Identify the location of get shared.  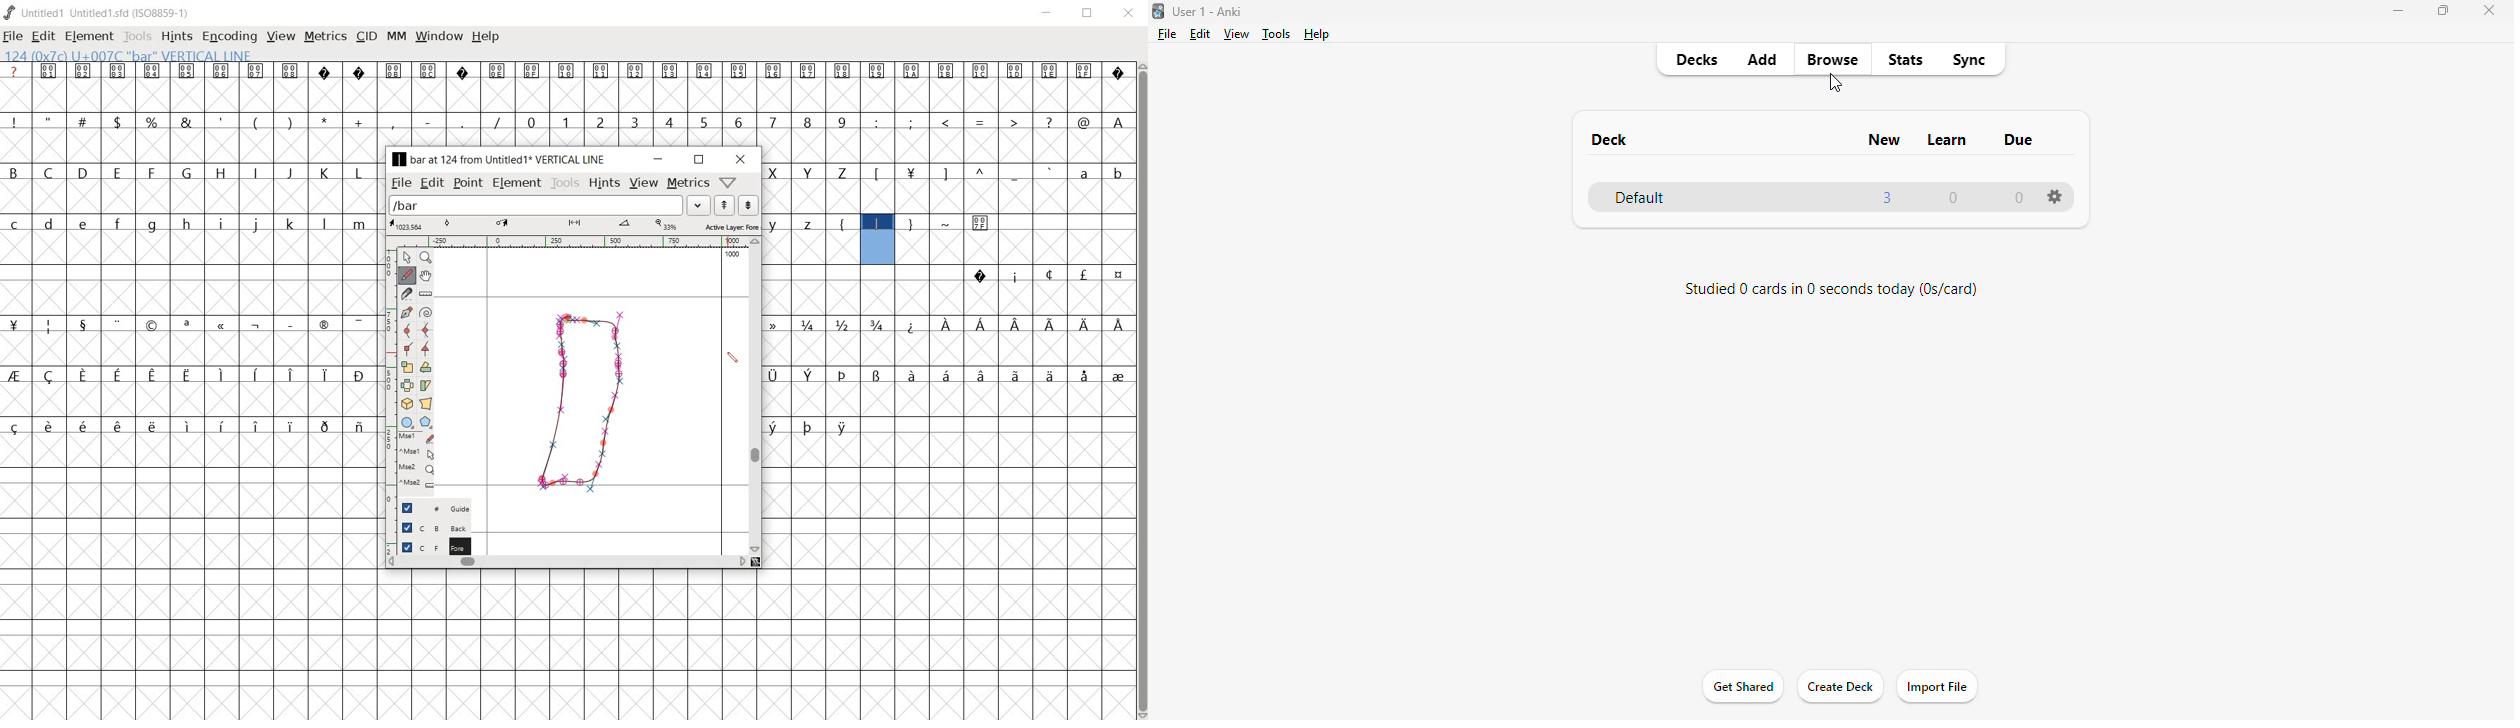
(1742, 687).